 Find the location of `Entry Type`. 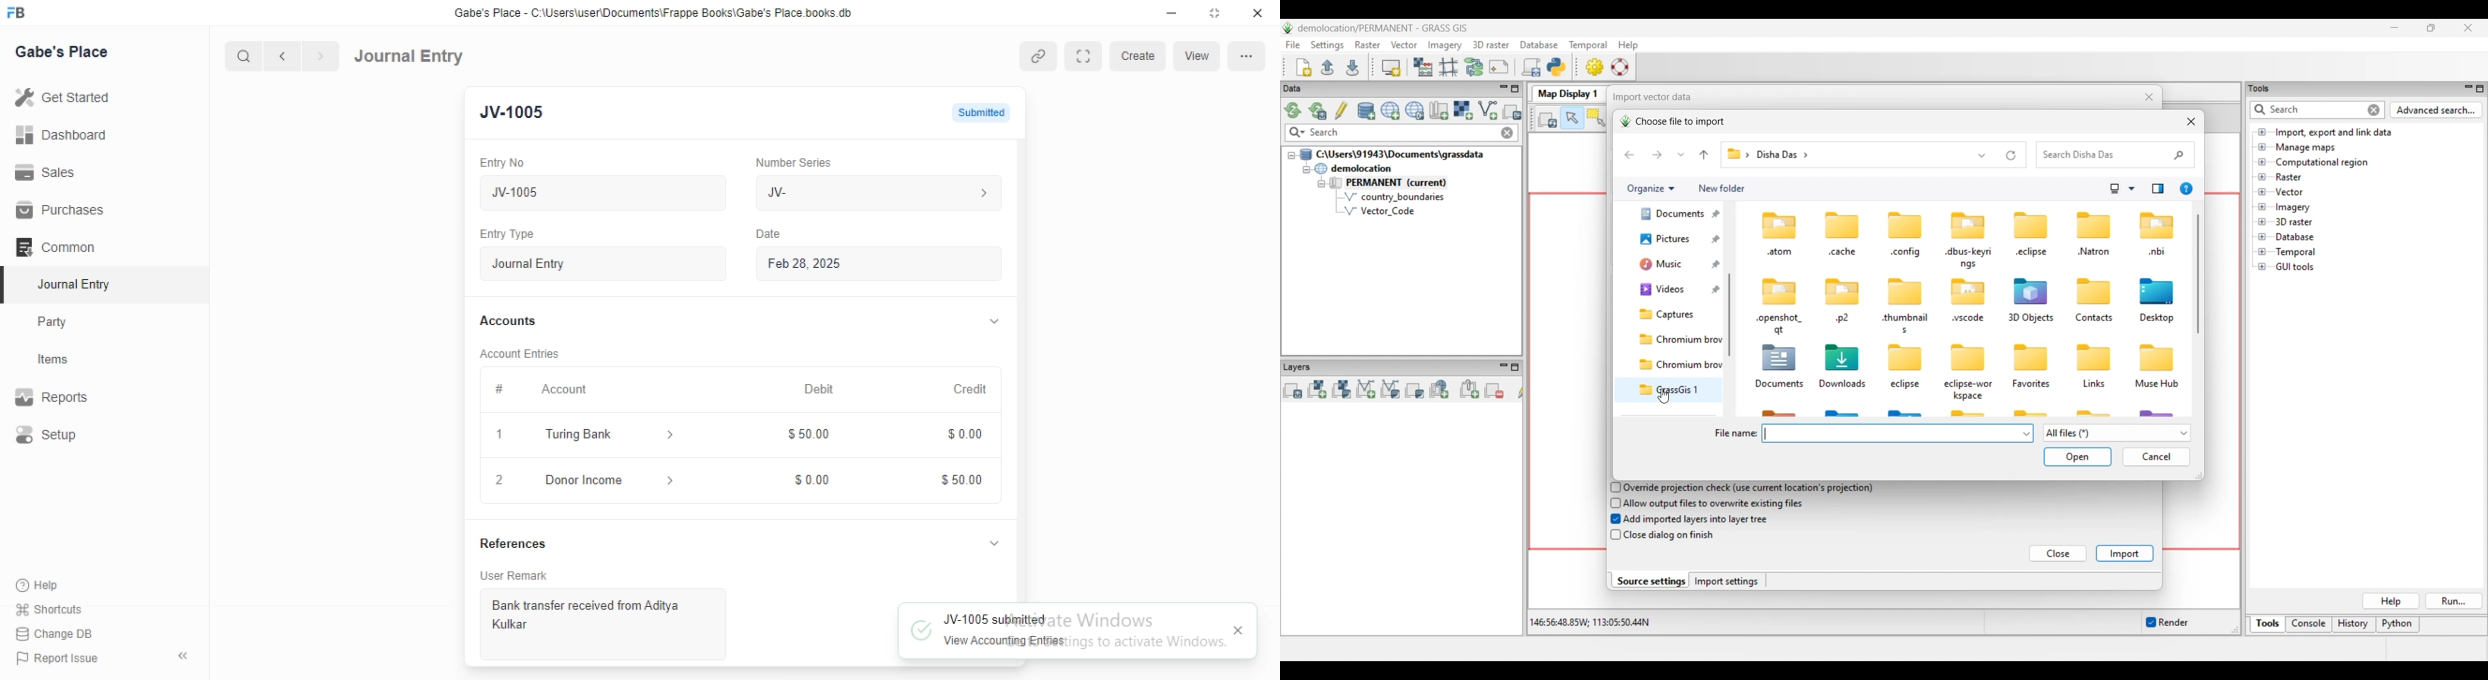

Entry Type is located at coordinates (602, 264).